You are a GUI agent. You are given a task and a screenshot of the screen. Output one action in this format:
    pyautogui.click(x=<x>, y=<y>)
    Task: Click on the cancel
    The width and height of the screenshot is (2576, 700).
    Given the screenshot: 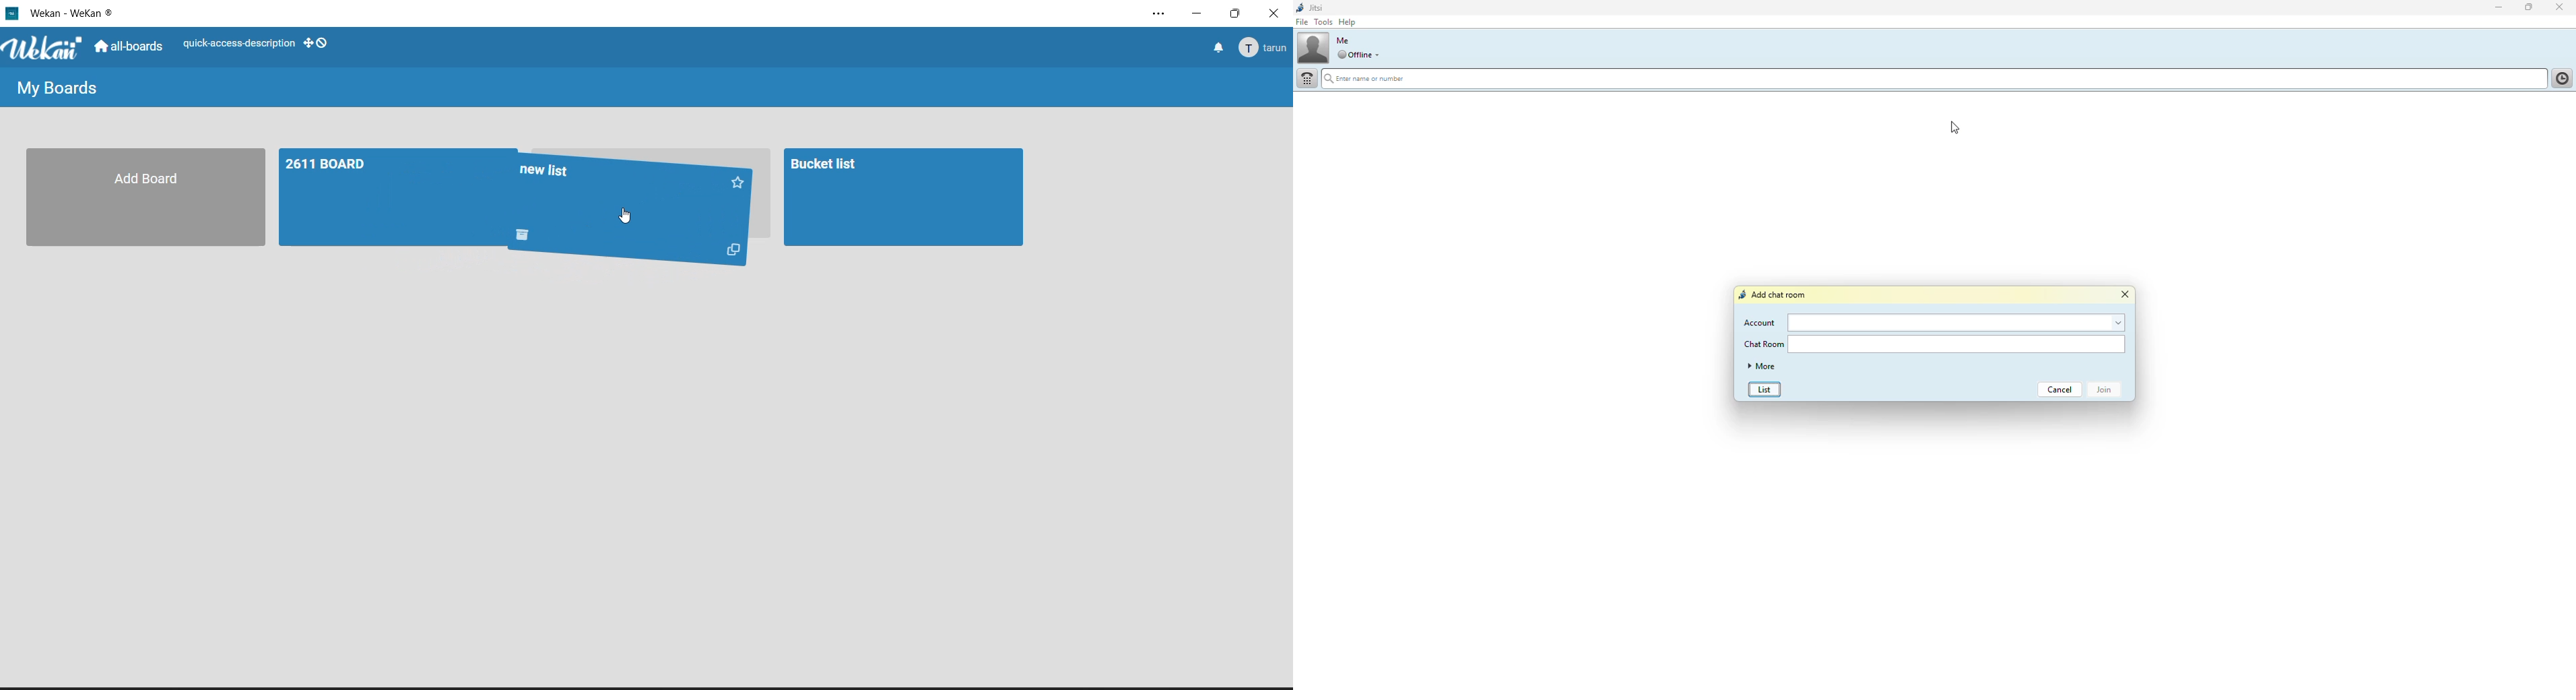 What is the action you would take?
    pyautogui.click(x=2062, y=391)
    